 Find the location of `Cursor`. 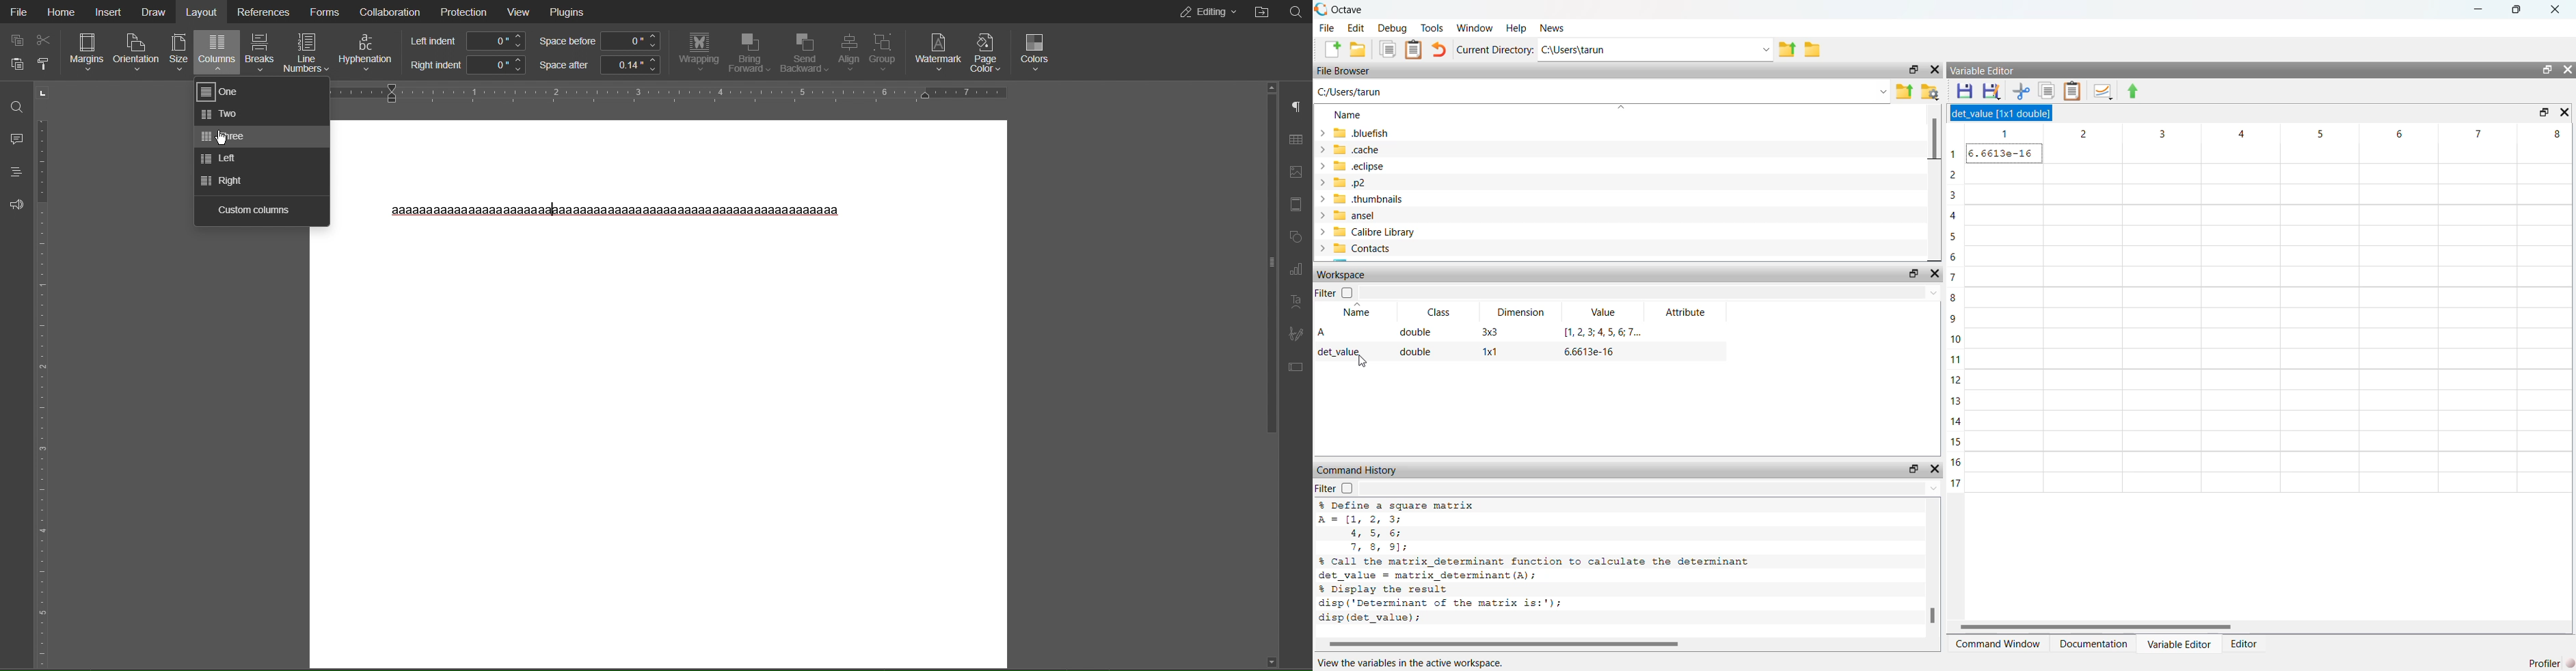

Cursor is located at coordinates (220, 138).